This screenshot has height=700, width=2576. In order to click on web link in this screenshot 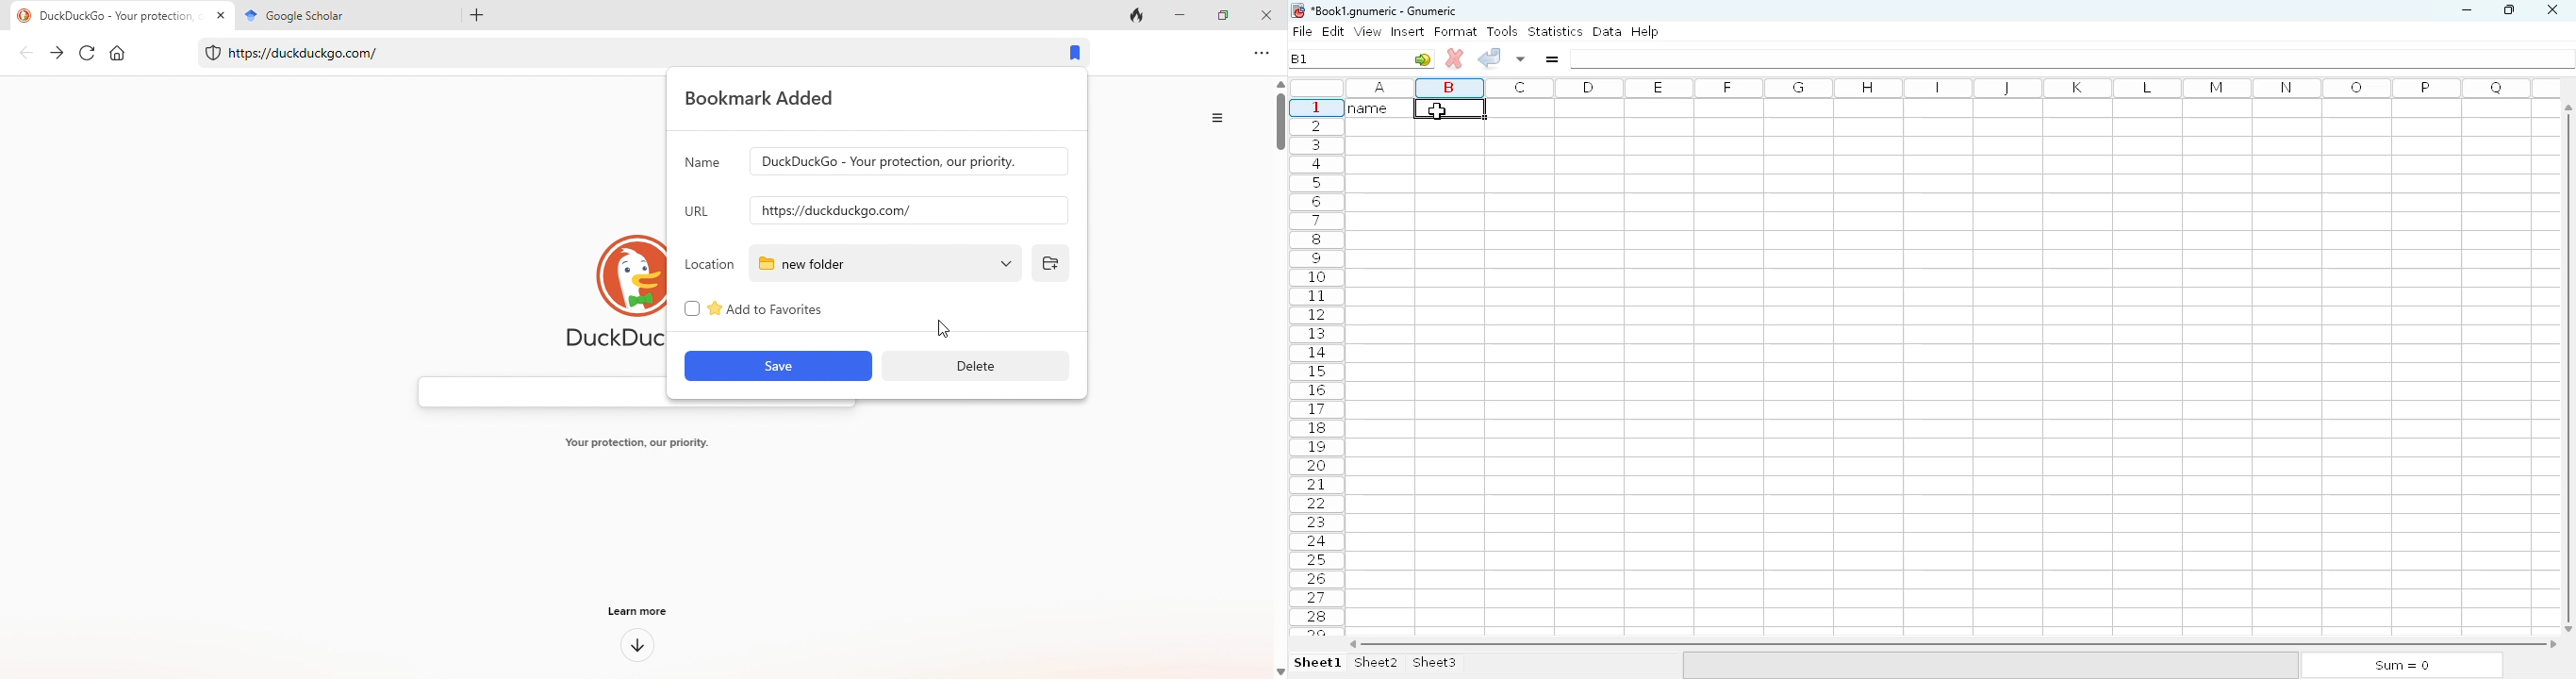, I will do `click(618, 49)`.